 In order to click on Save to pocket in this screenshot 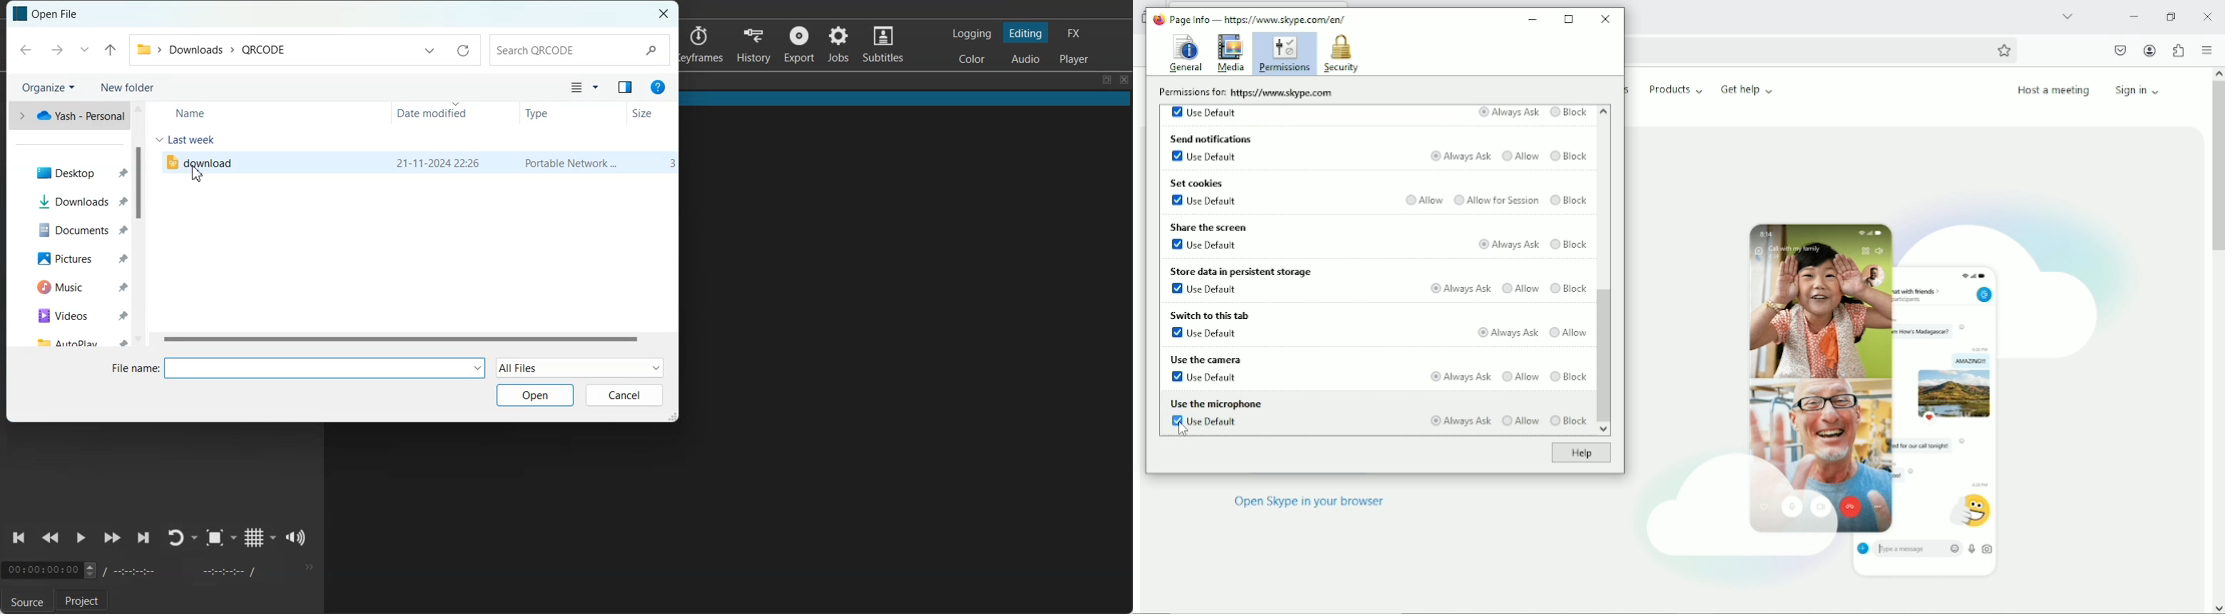, I will do `click(2119, 50)`.